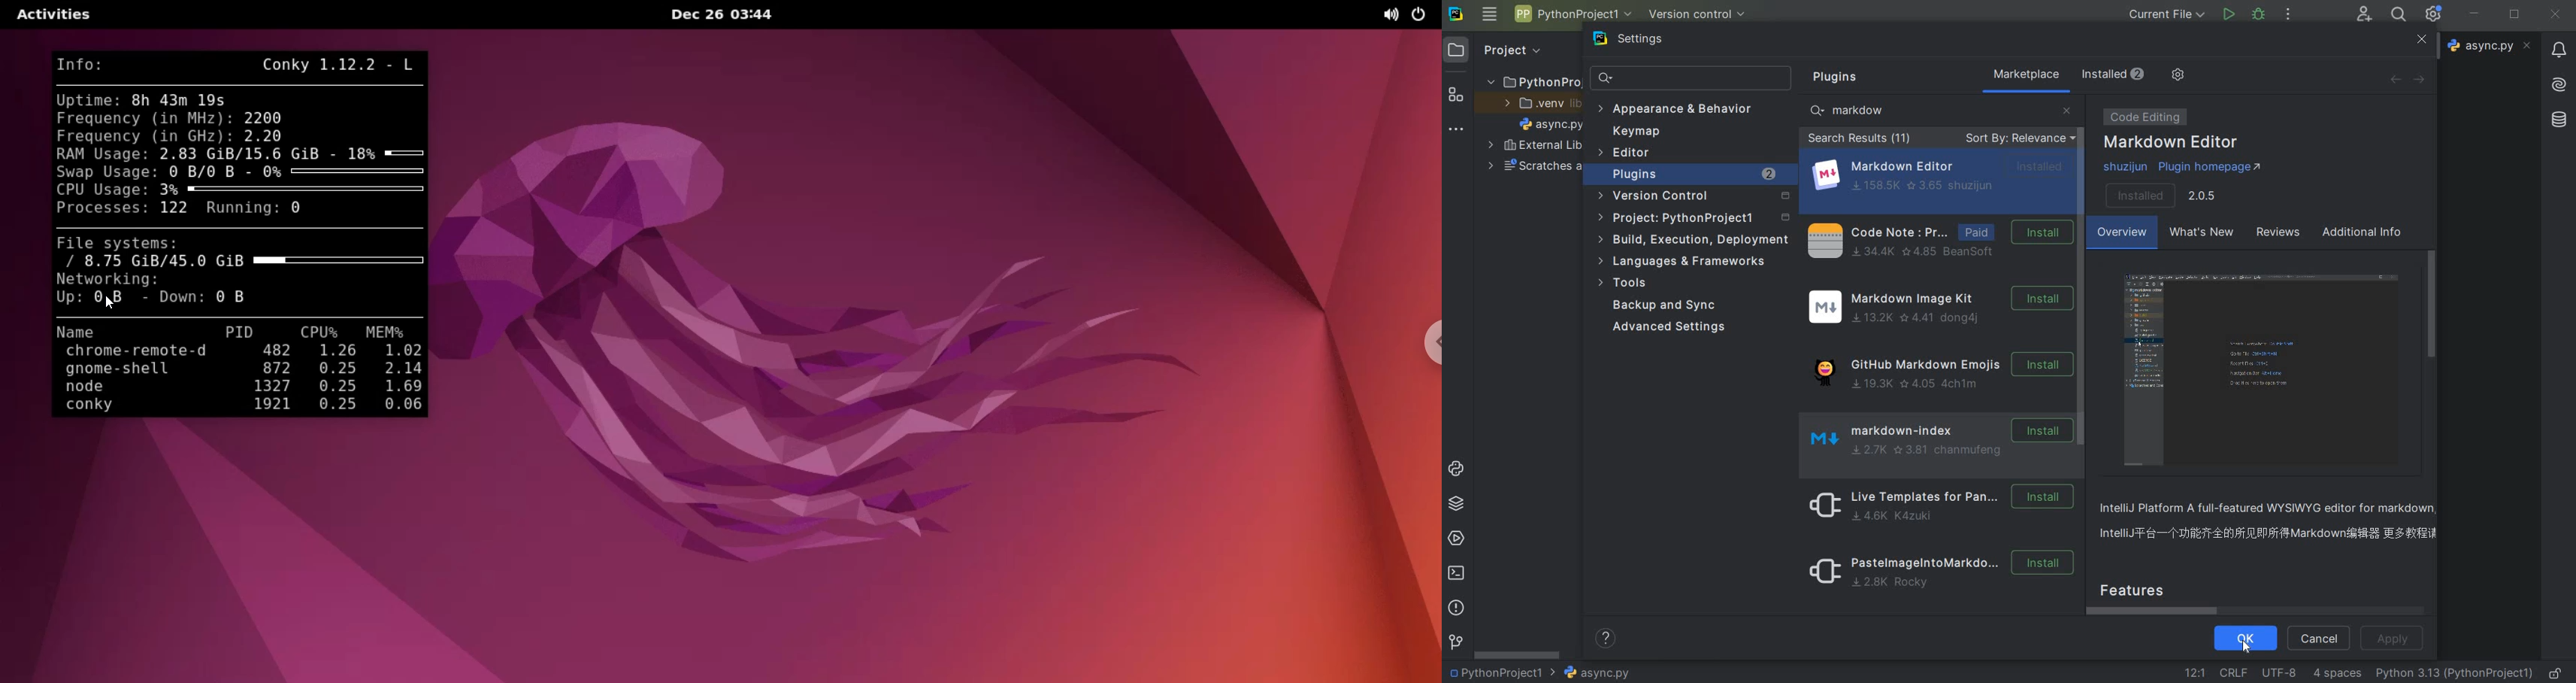 This screenshot has width=2576, height=700. What do you see at coordinates (1456, 131) in the screenshot?
I see `more tool windows` at bounding box center [1456, 131].